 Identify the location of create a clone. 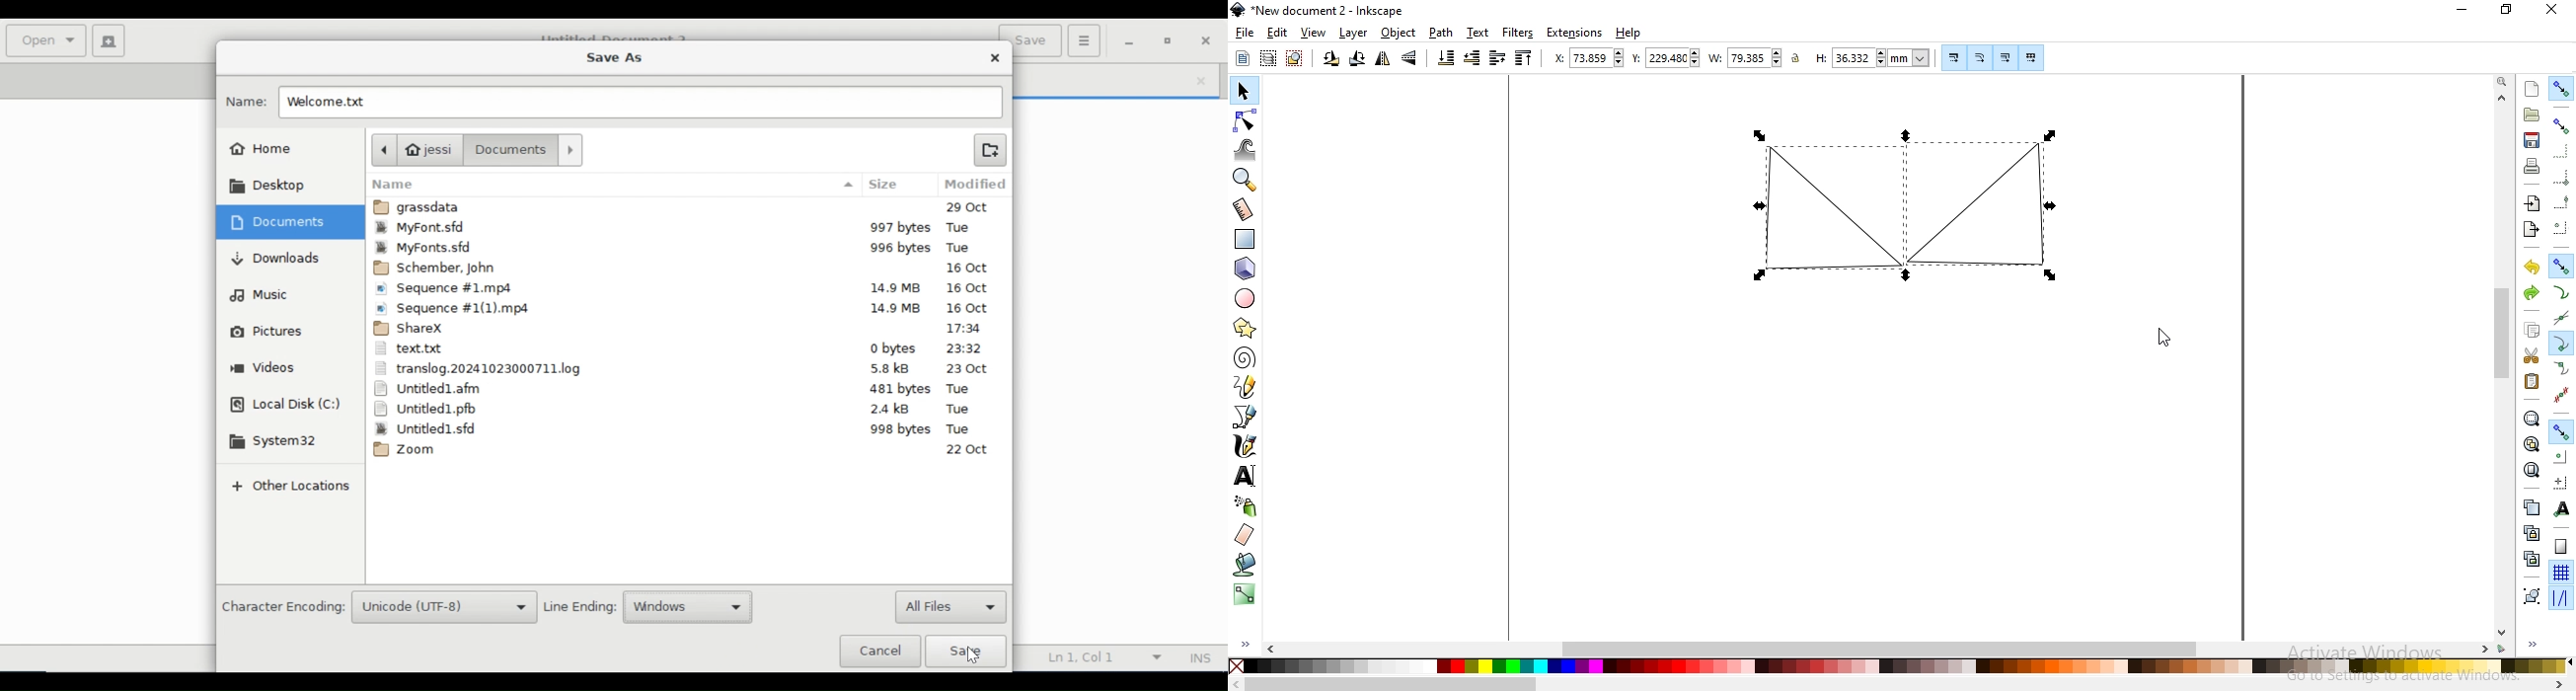
(2528, 532).